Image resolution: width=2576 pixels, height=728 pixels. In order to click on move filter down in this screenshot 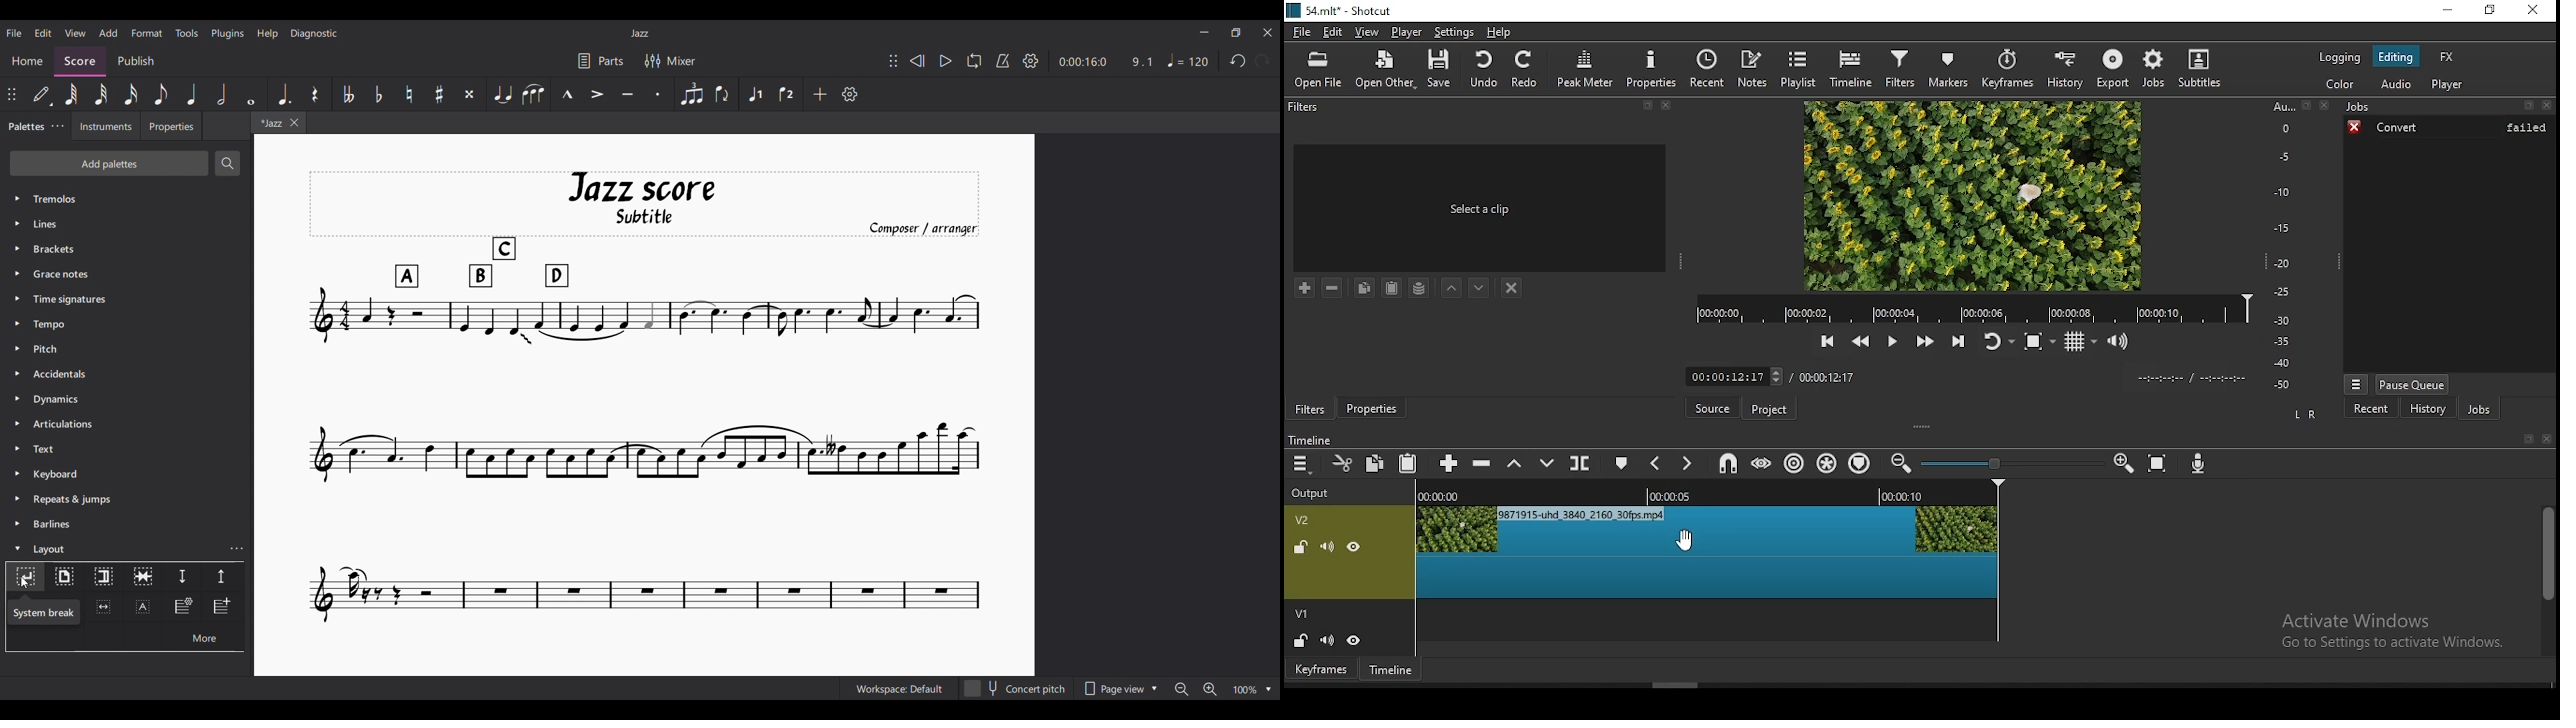, I will do `click(1479, 288)`.